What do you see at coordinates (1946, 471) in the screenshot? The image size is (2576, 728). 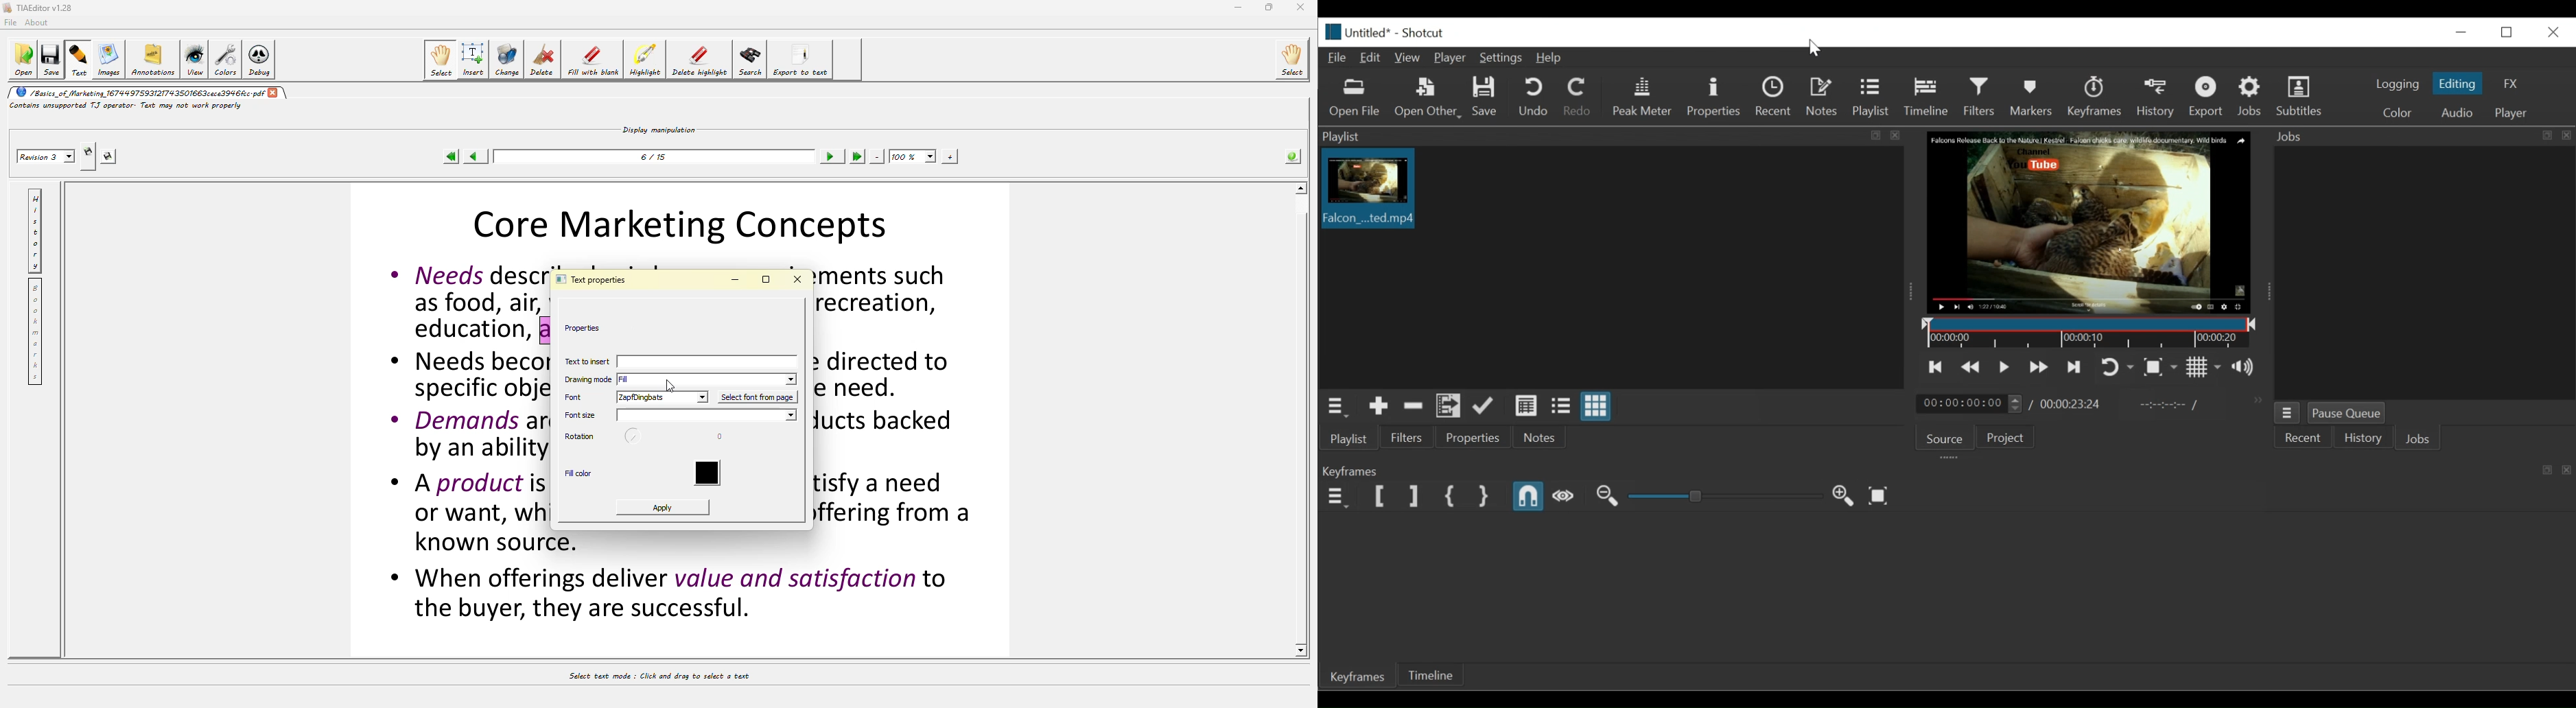 I see `Keyframe Panel` at bounding box center [1946, 471].